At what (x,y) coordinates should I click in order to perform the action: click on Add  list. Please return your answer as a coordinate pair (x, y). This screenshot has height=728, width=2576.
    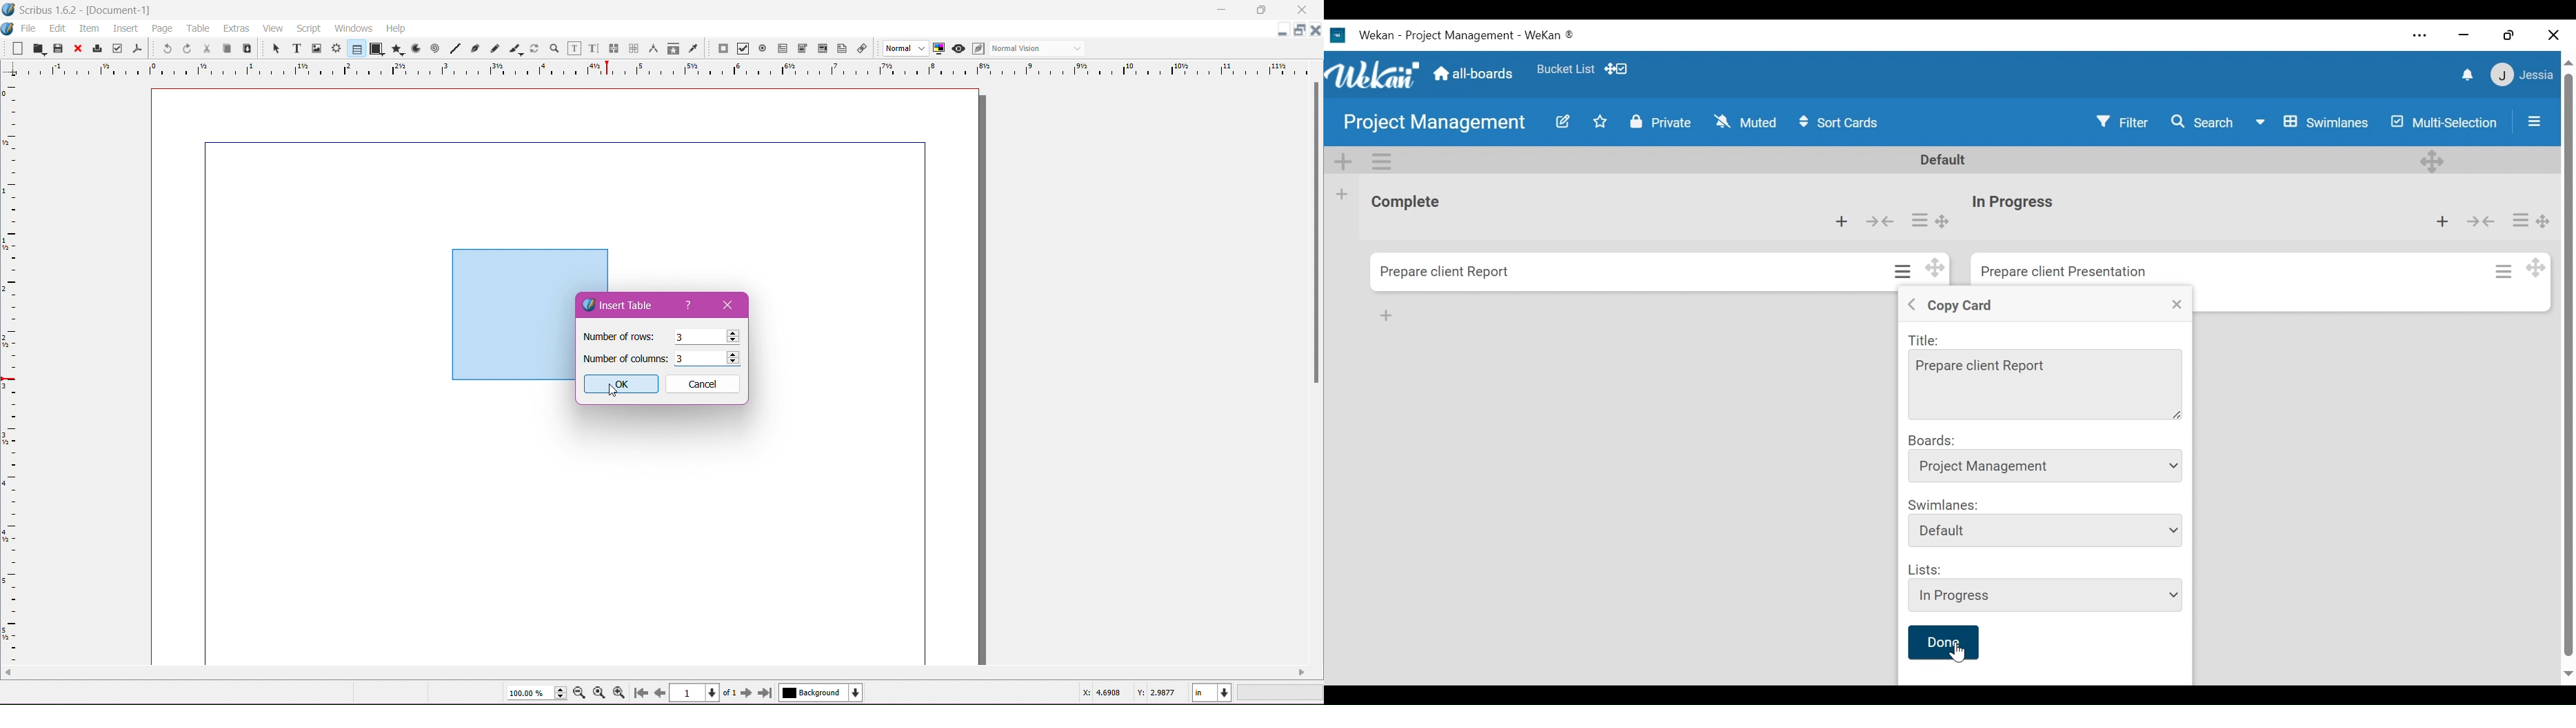
    Looking at the image, I should click on (1341, 195).